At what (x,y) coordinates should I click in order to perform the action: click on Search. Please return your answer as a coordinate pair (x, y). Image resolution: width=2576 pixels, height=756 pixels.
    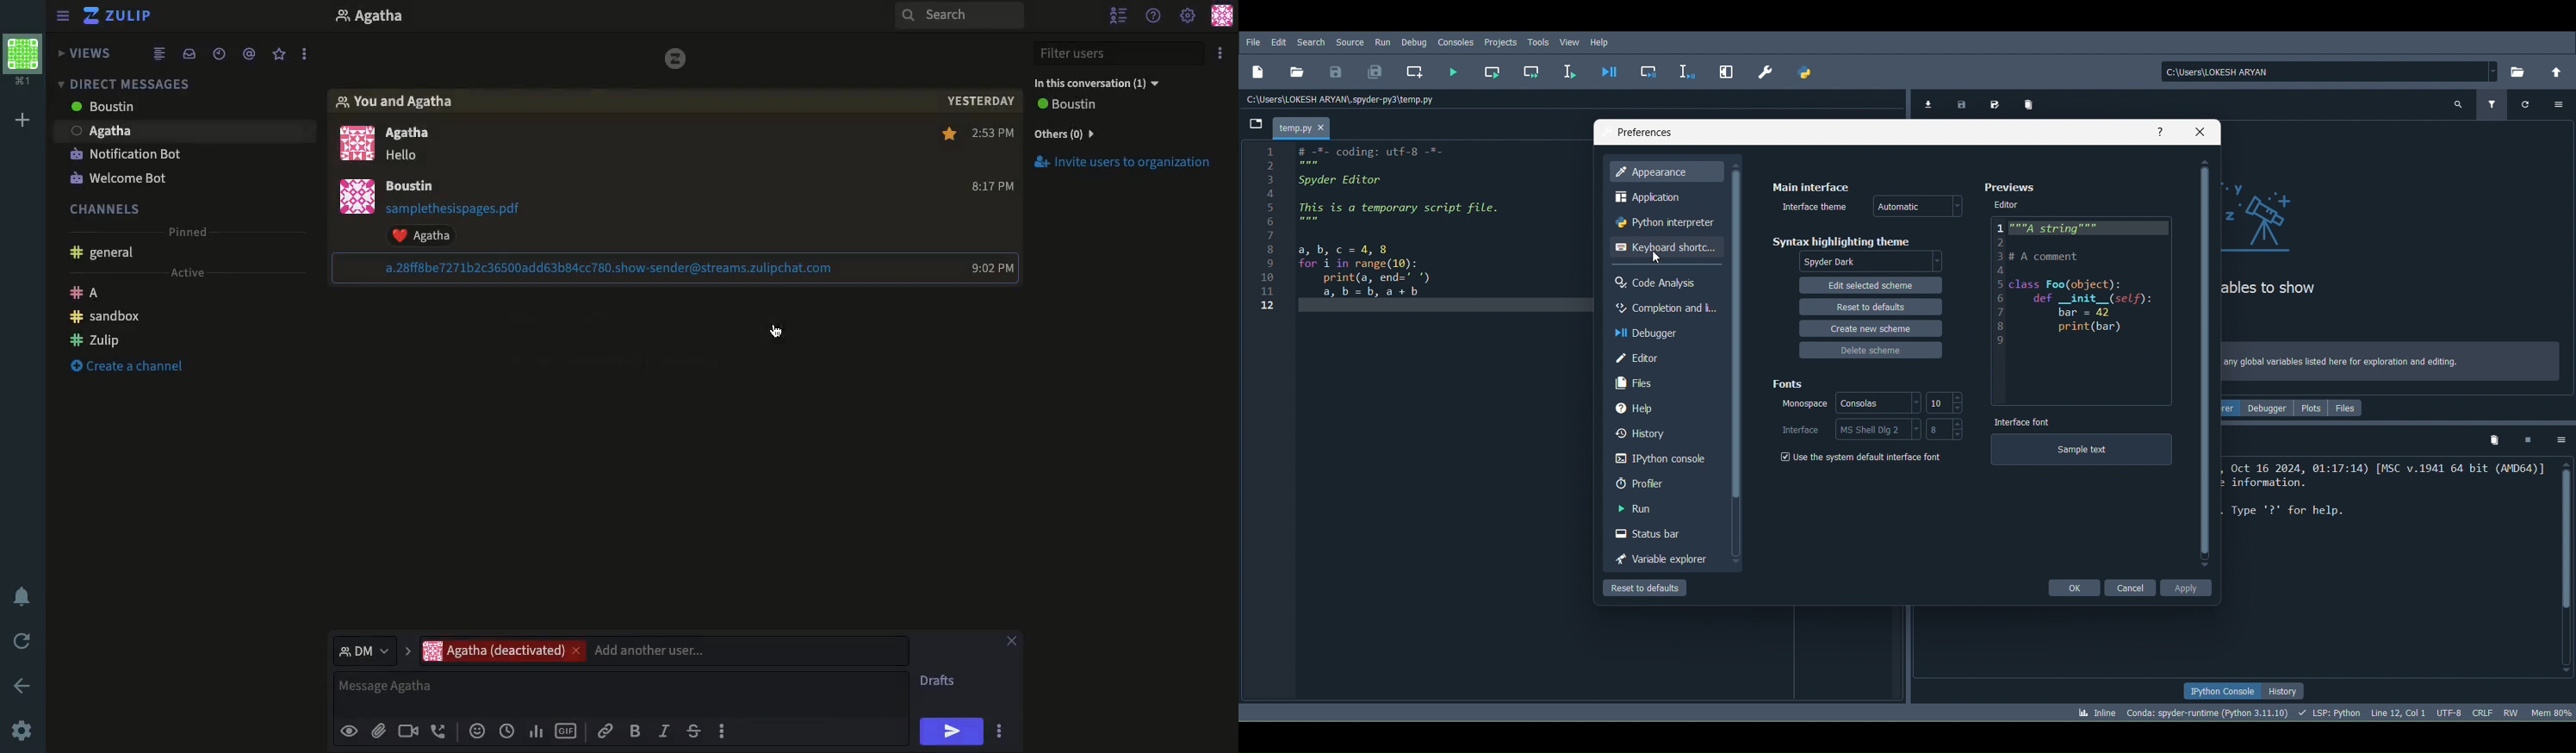
    Looking at the image, I should click on (959, 16).